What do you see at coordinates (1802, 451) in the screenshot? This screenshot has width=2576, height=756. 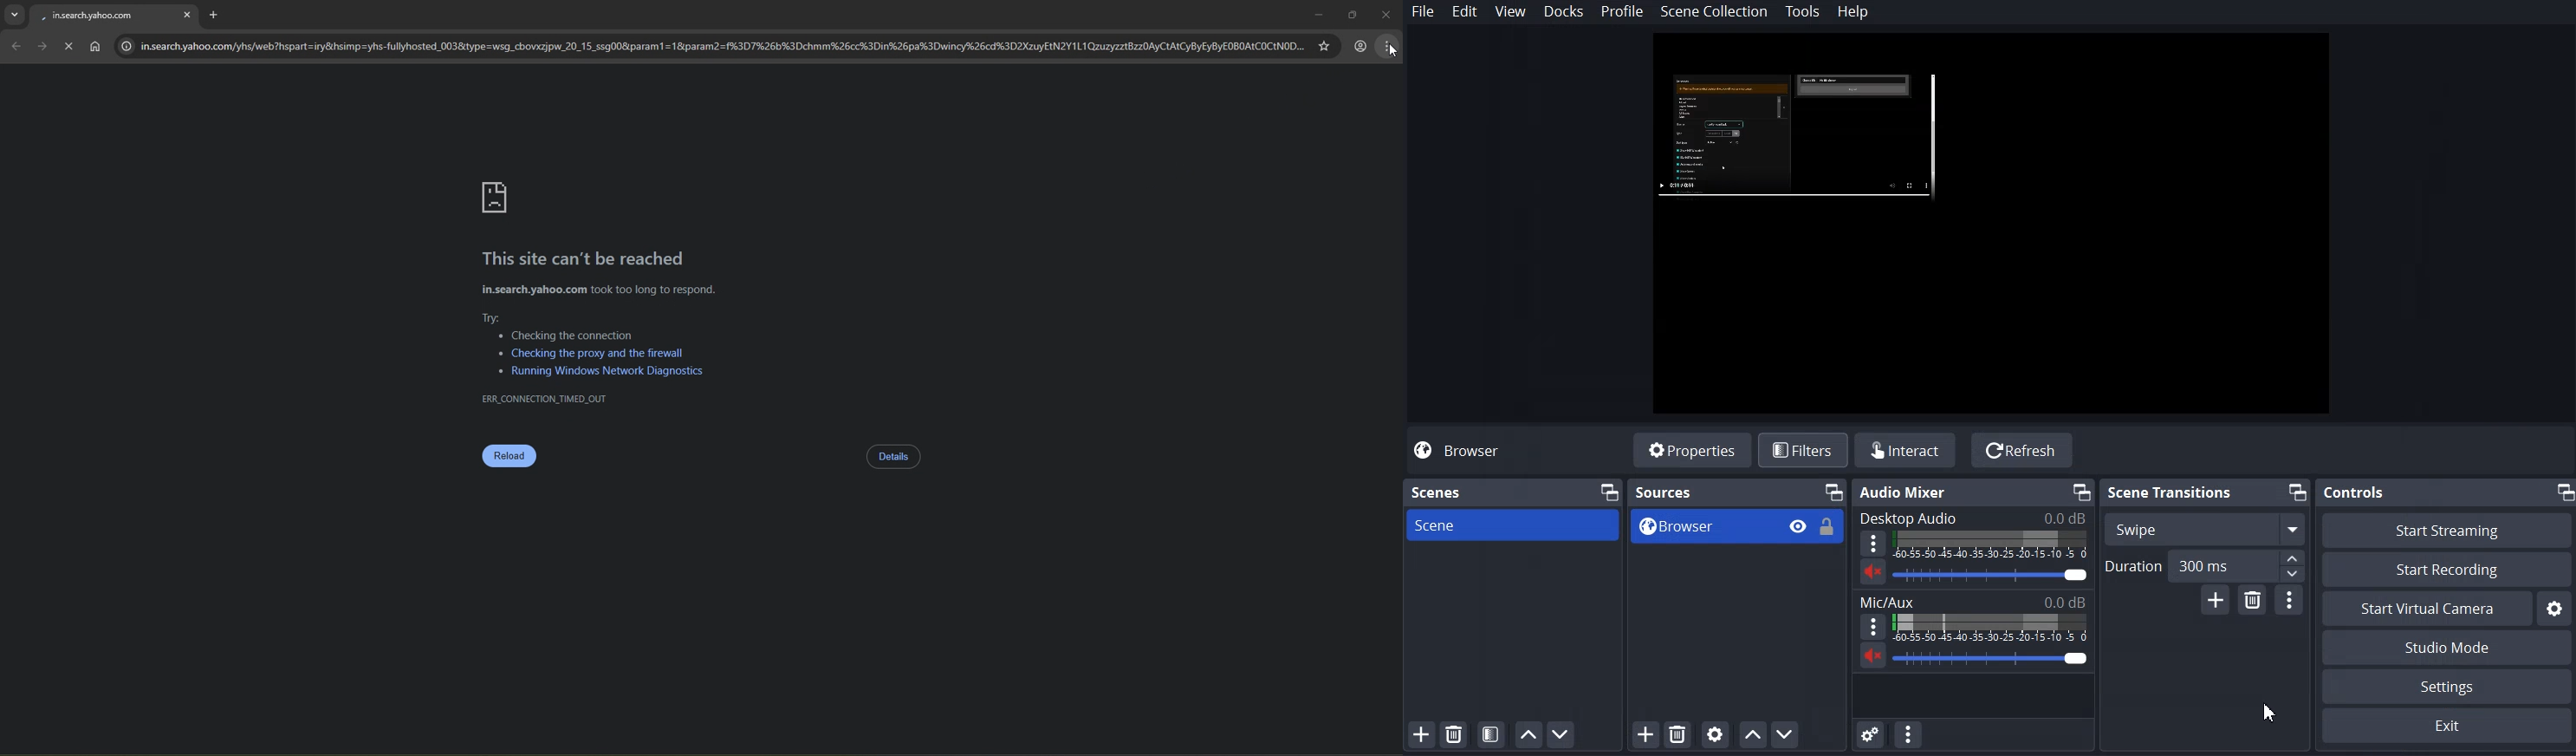 I see `Filters` at bounding box center [1802, 451].